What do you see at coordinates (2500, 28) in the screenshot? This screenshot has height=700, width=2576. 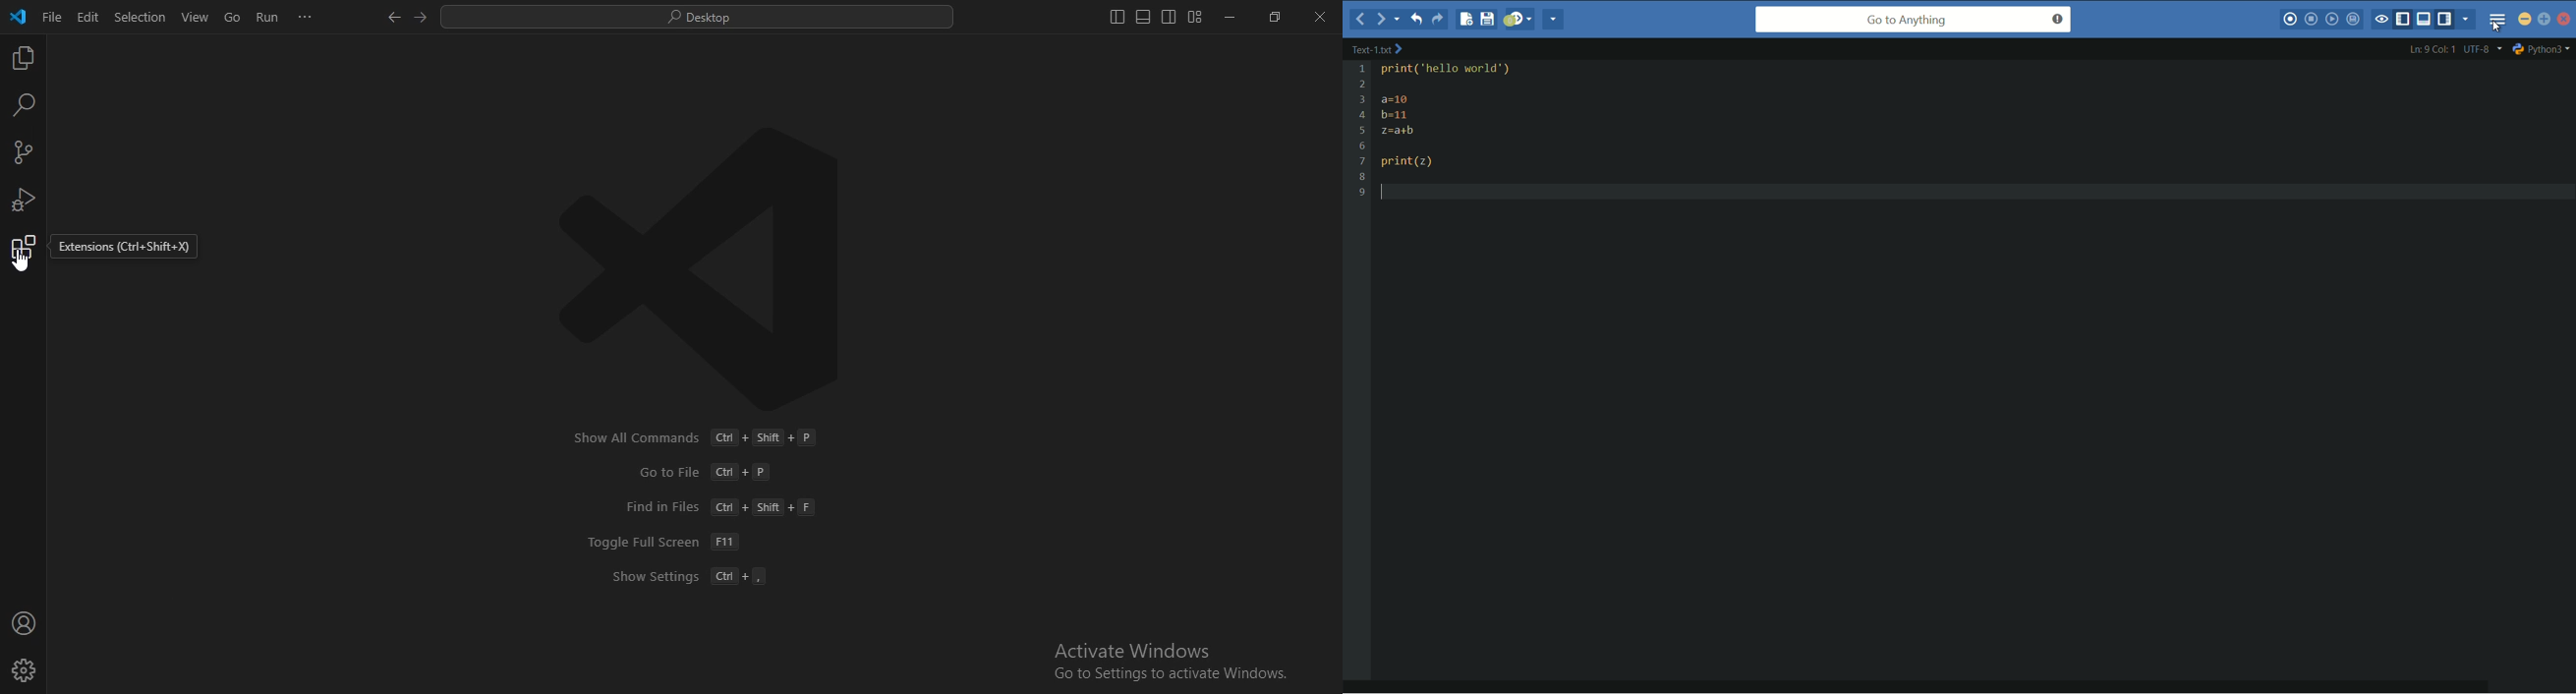 I see `cursor` at bounding box center [2500, 28].